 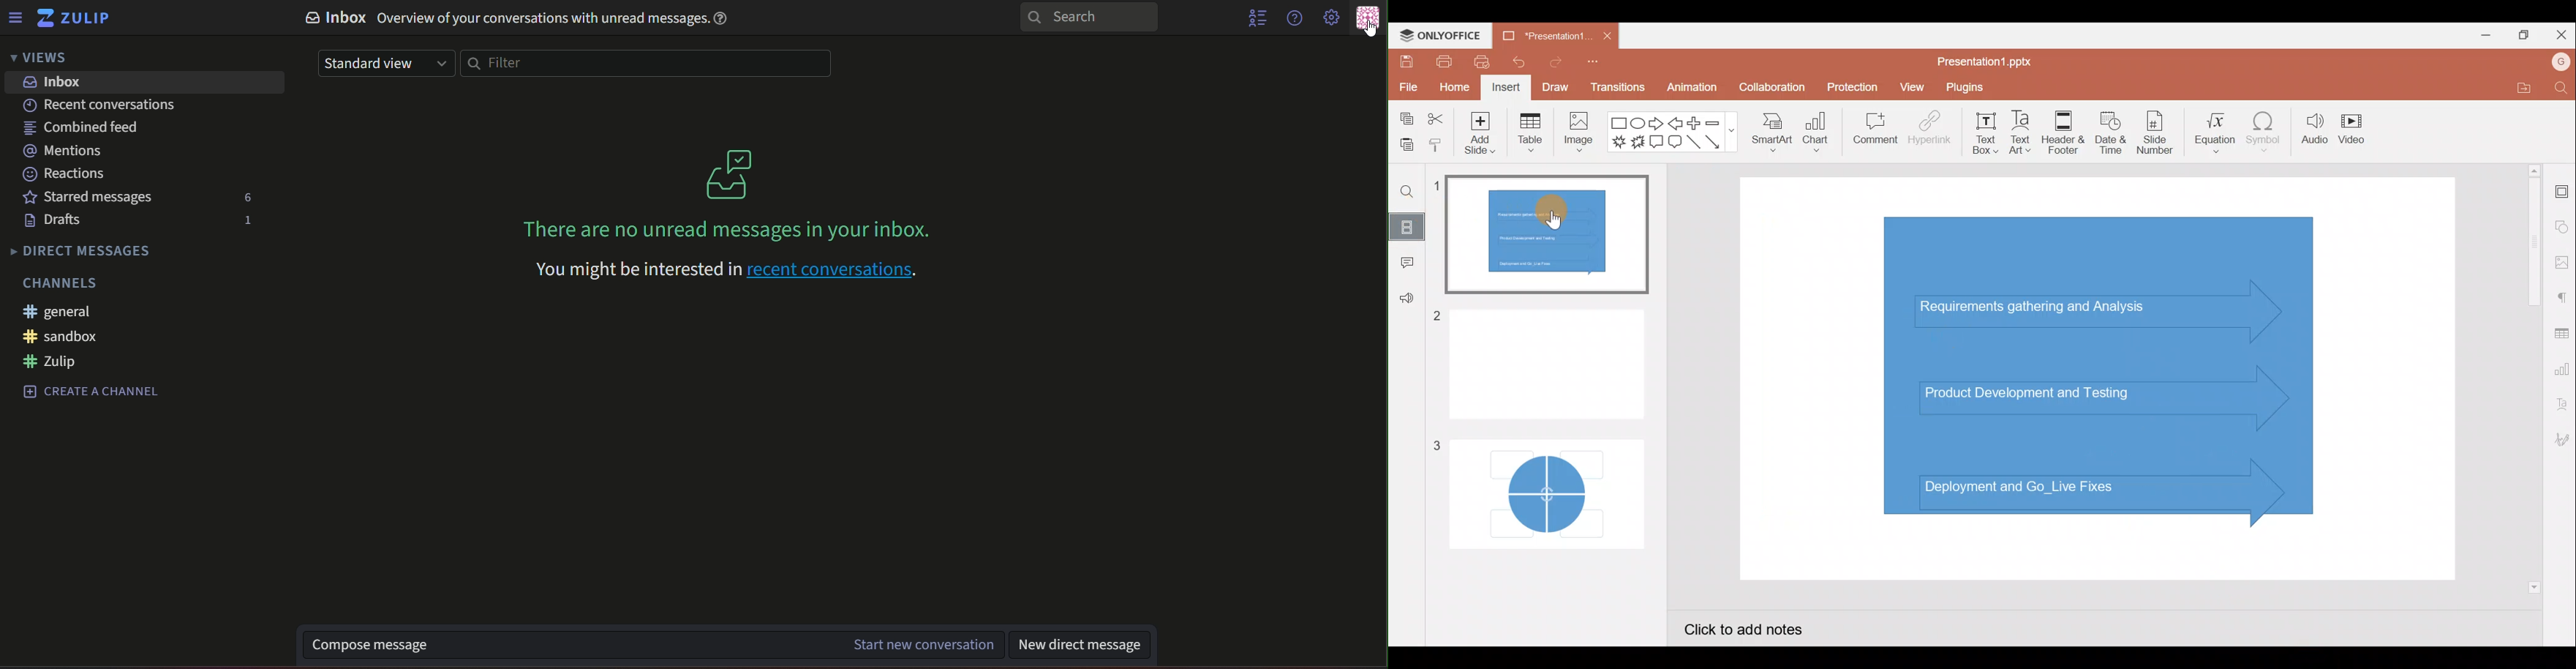 What do you see at coordinates (78, 18) in the screenshot?
I see `zulip` at bounding box center [78, 18].